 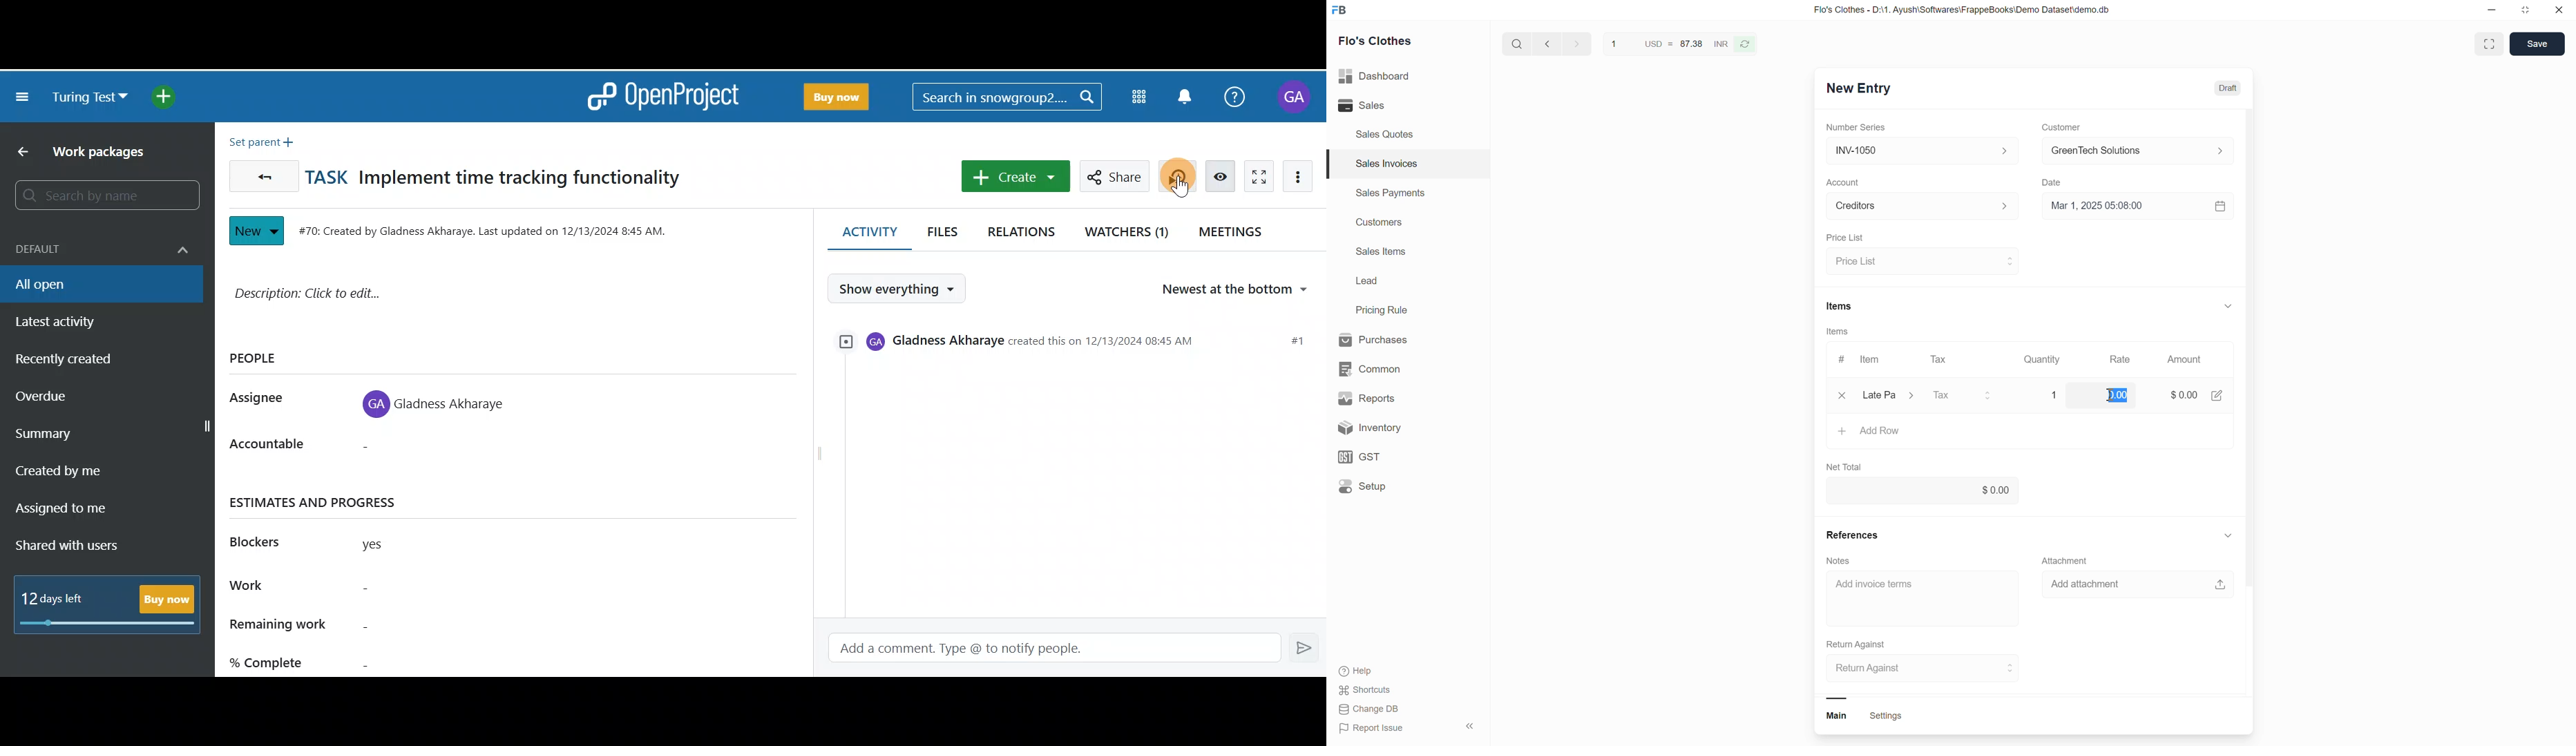 What do you see at coordinates (2135, 152) in the screenshot?
I see `select customer` at bounding box center [2135, 152].